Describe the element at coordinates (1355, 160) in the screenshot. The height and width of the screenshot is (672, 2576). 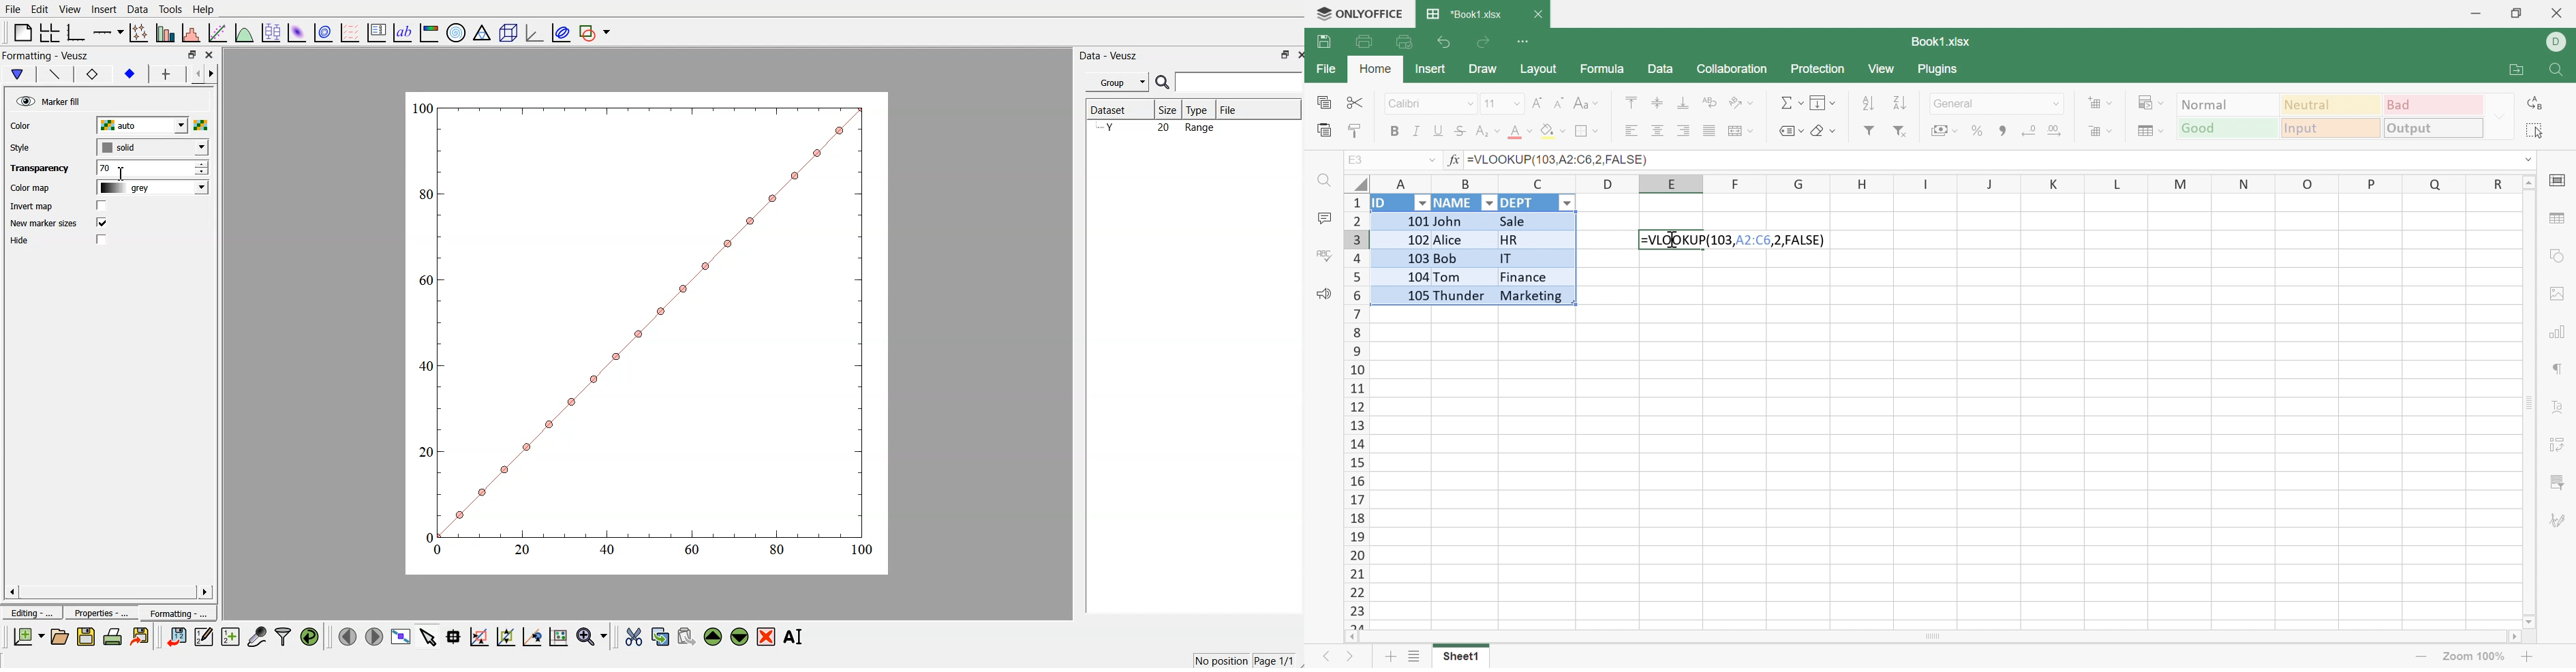
I see `A1` at that location.